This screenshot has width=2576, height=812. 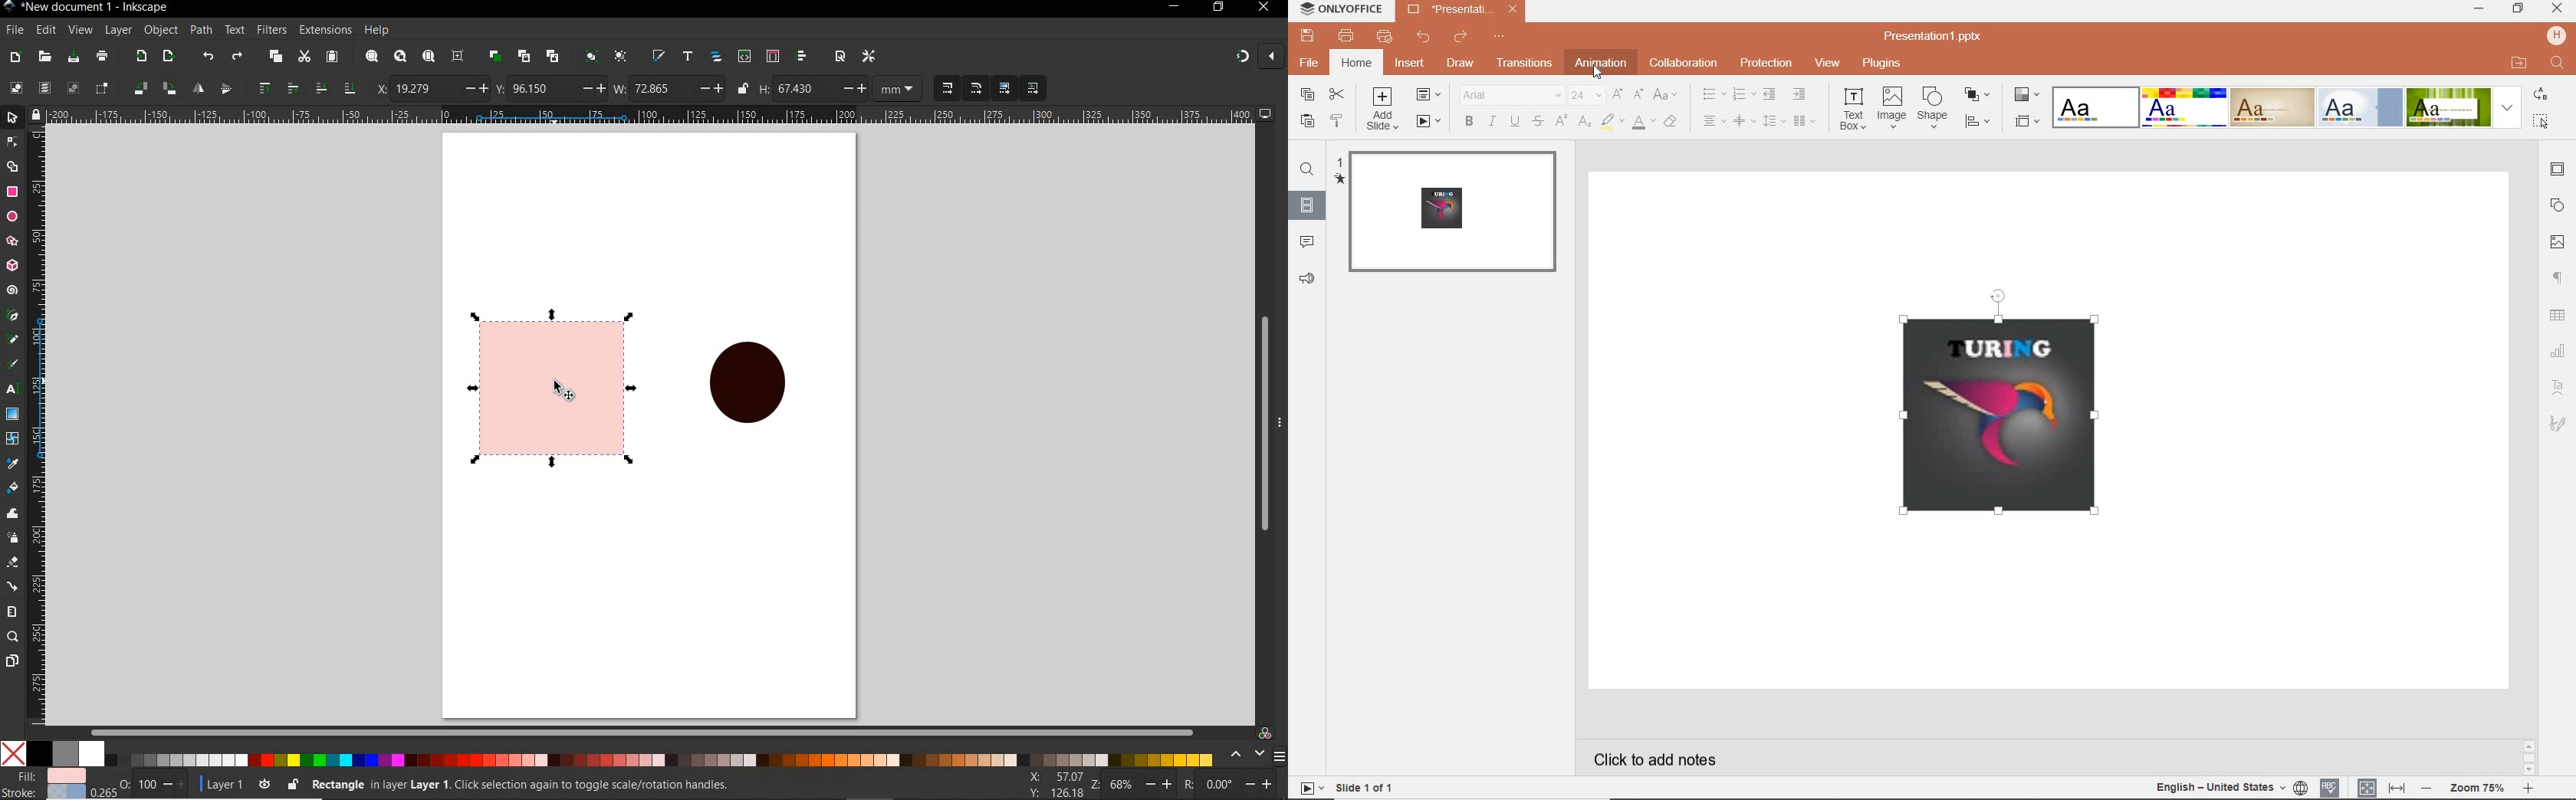 What do you see at coordinates (1451, 214) in the screenshot?
I see `slide 1` at bounding box center [1451, 214].